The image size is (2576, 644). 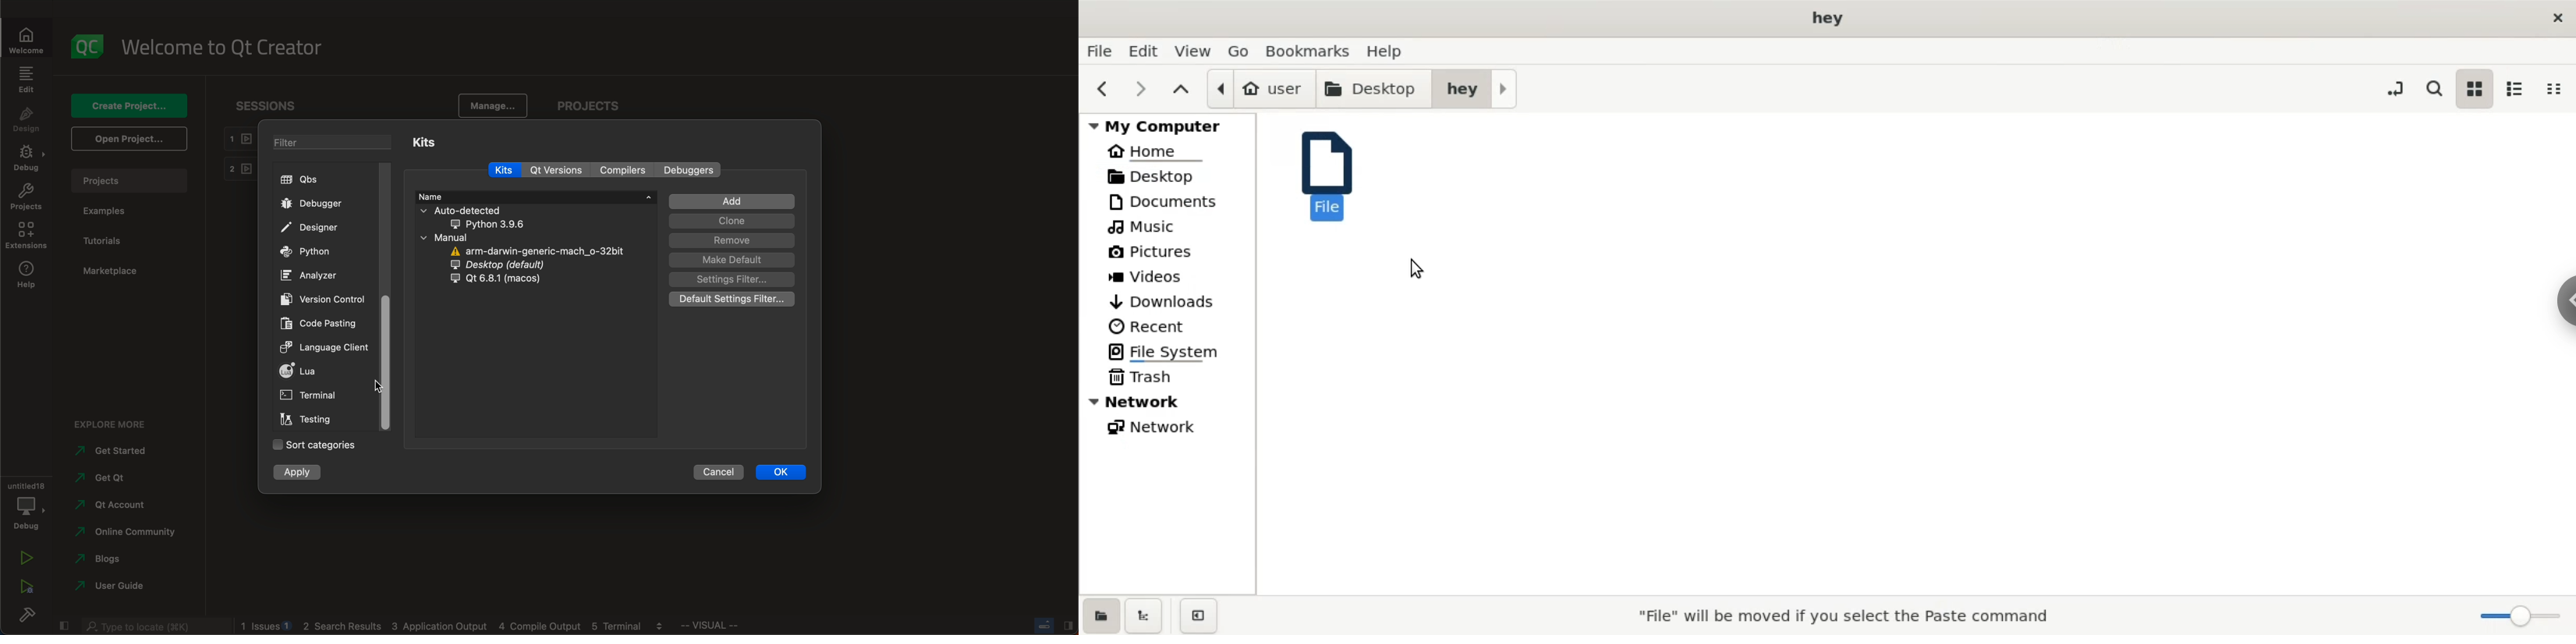 What do you see at coordinates (27, 79) in the screenshot?
I see `edit` at bounding box center [27, 79].